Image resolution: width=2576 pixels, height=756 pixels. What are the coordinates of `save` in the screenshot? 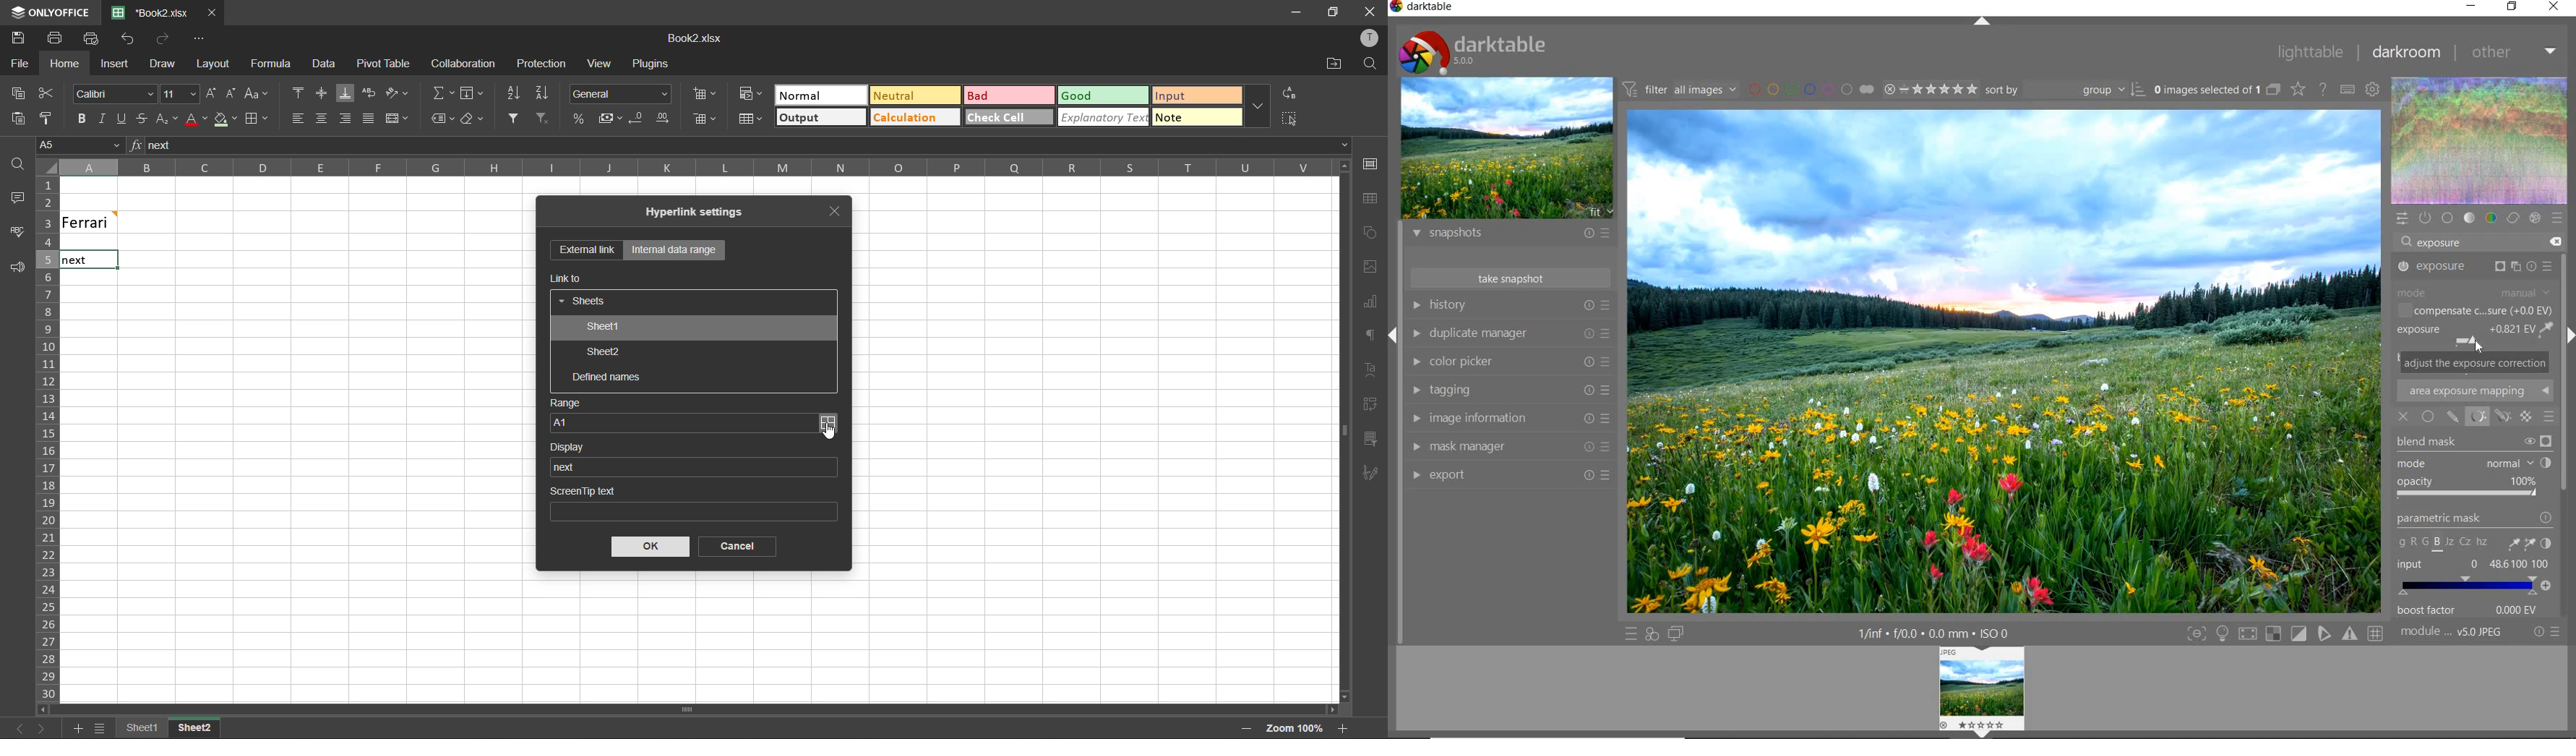 It's located at (17, 38).